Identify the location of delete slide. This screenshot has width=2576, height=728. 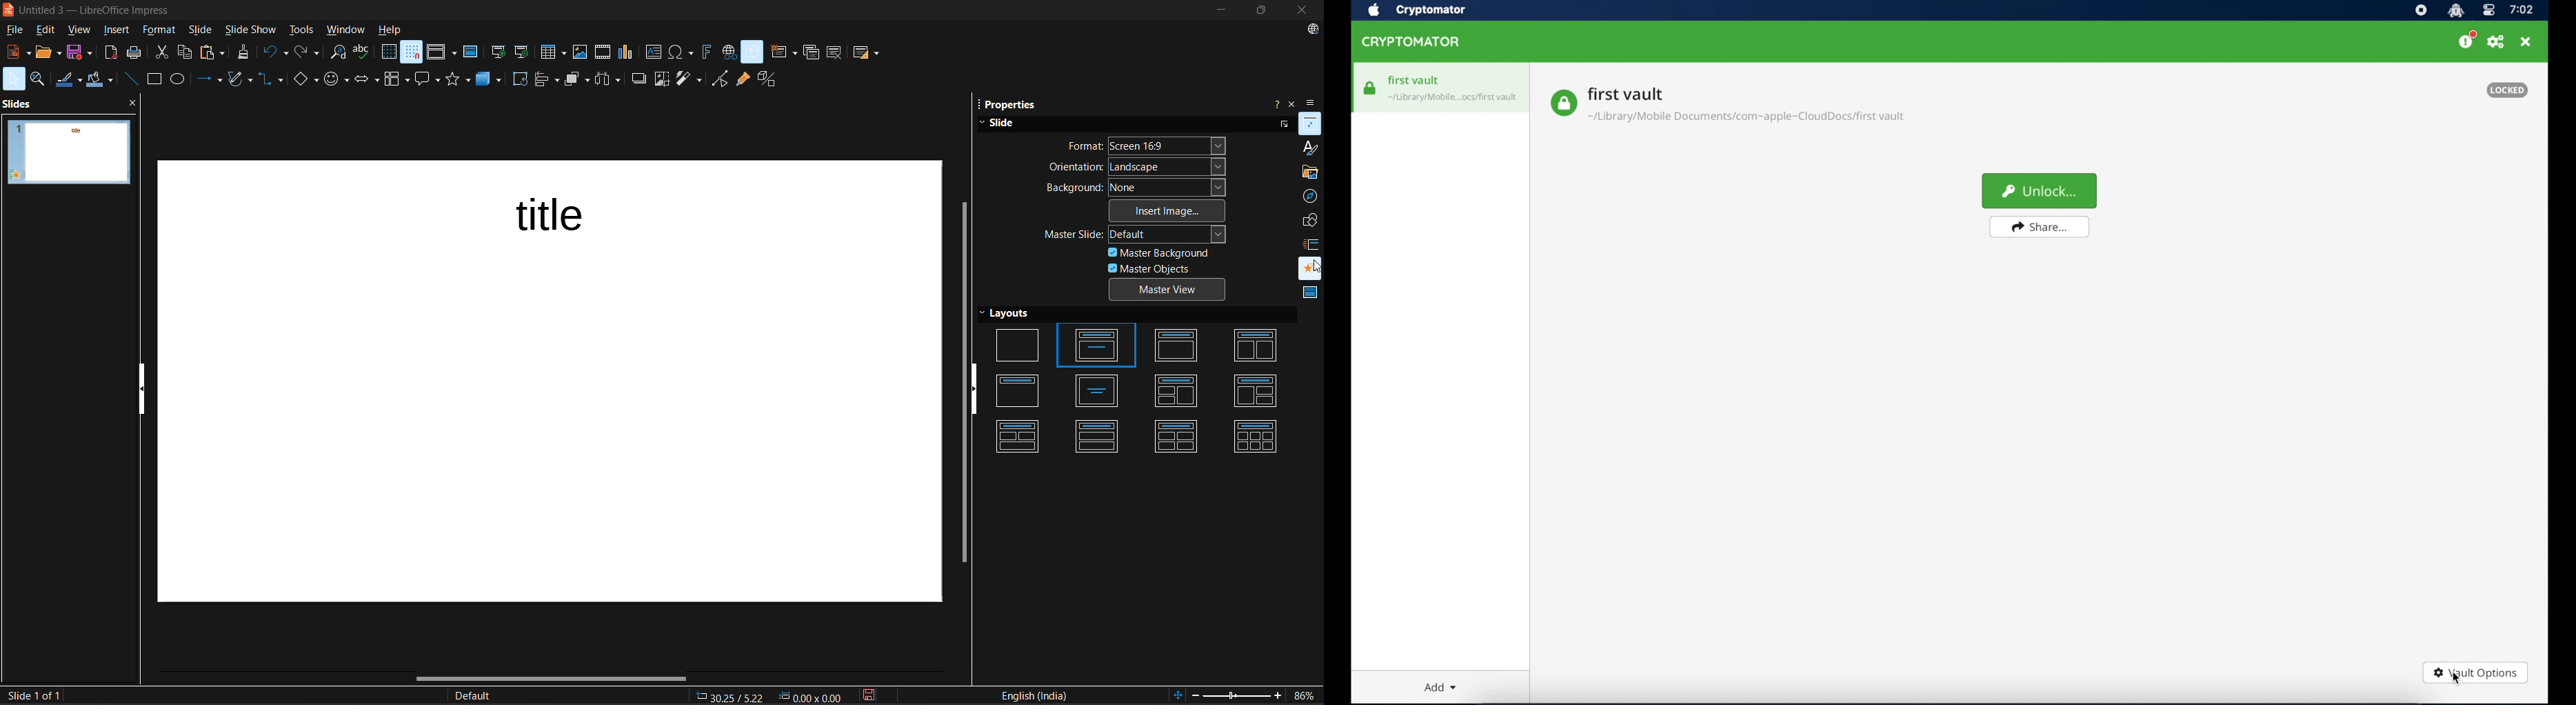
(836, 53).